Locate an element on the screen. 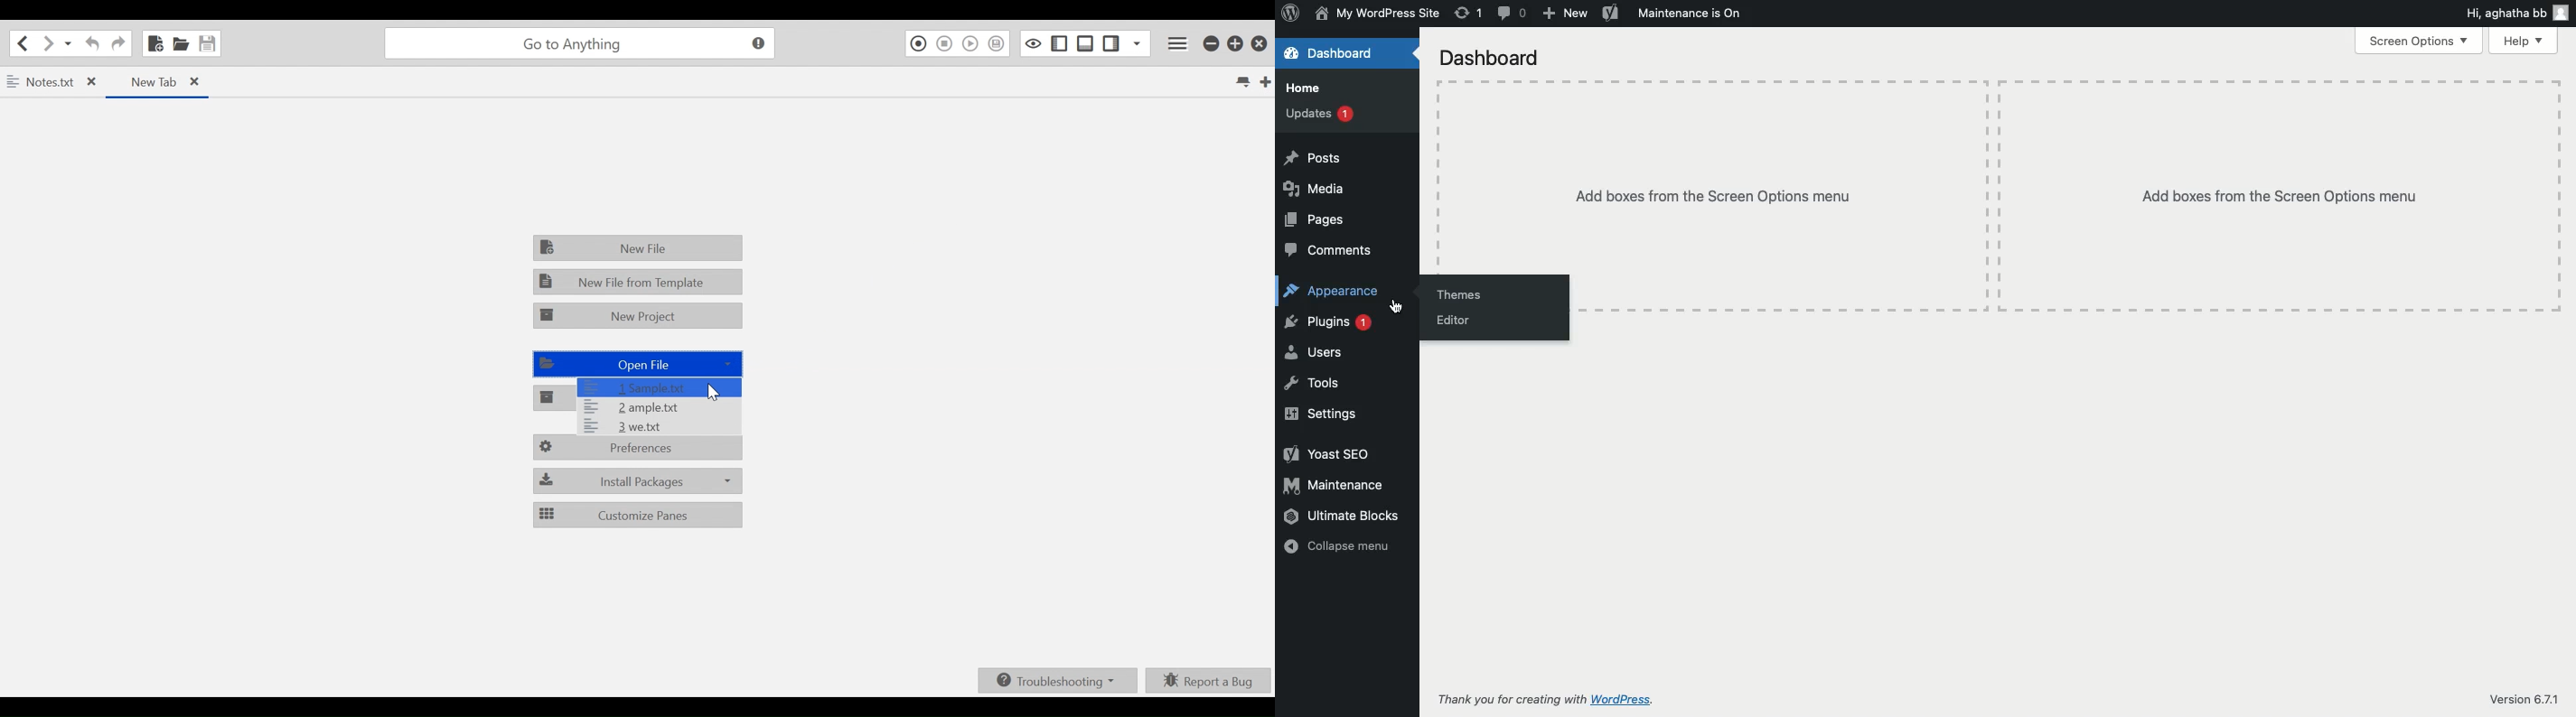 This screenshot has width=2576, height=728. Editor is located at coordinates (1456, 320).